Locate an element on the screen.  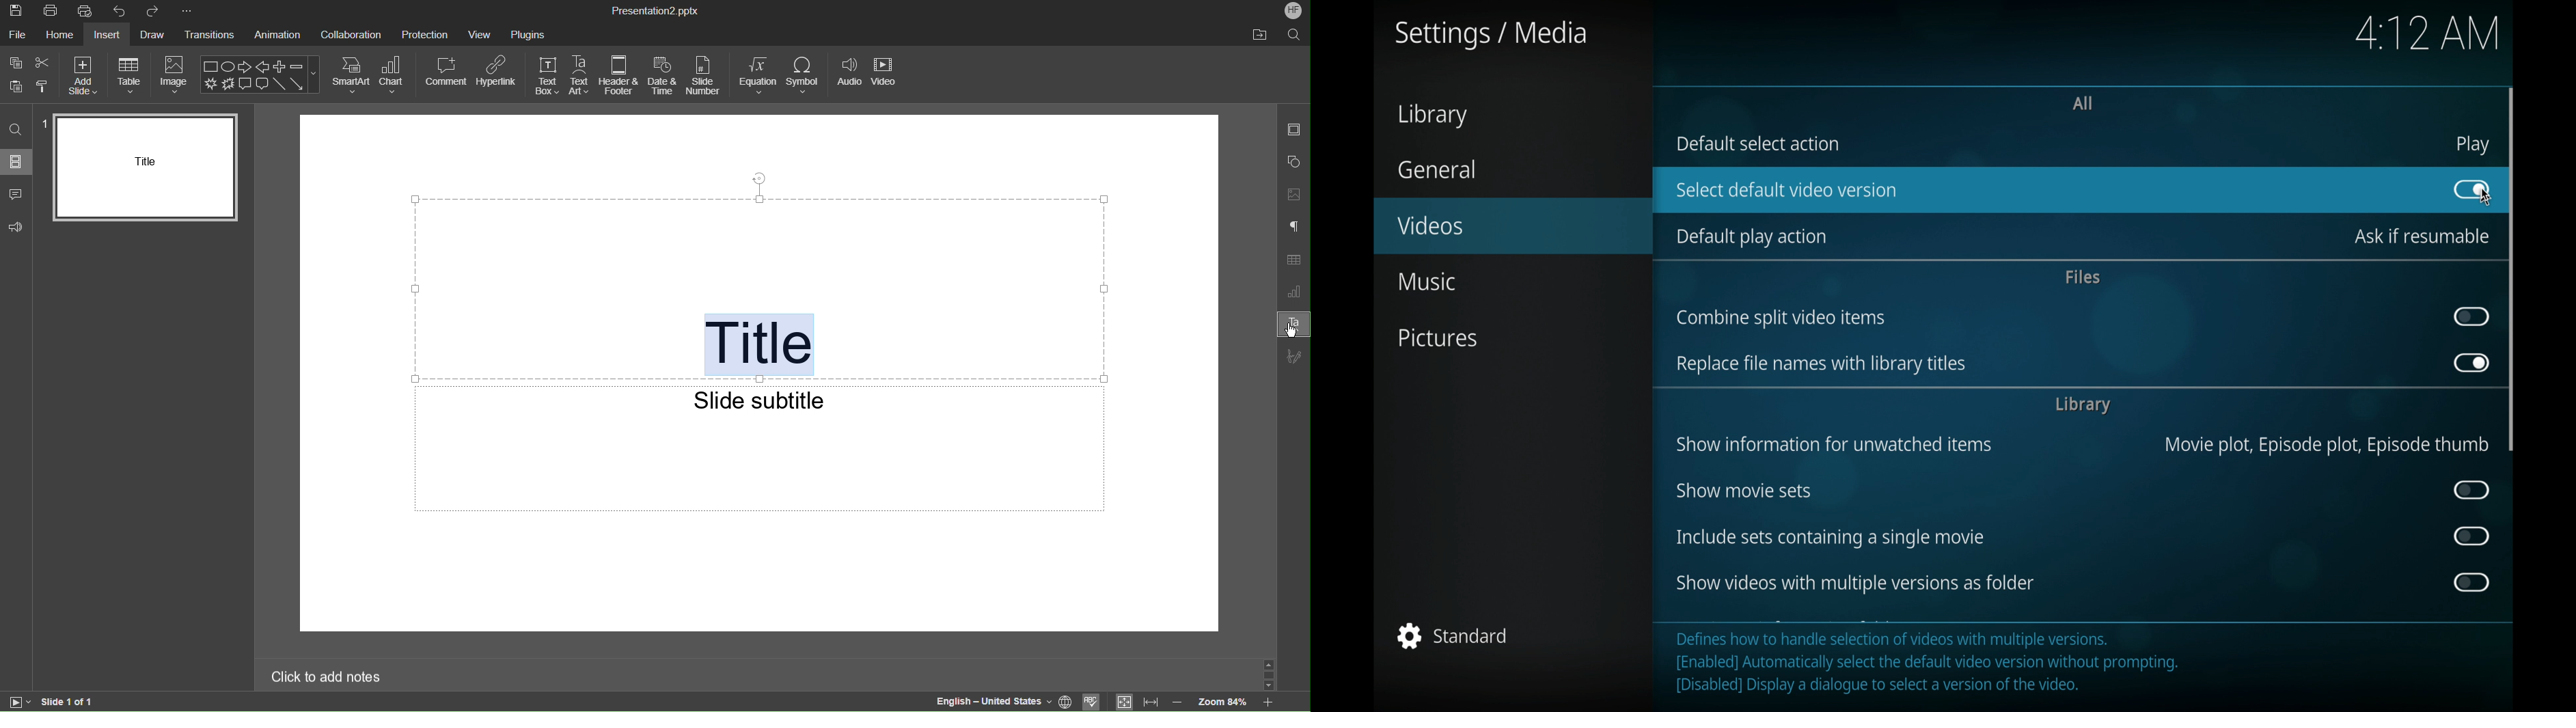
Table Settings is located at coordinates (1294, 260).